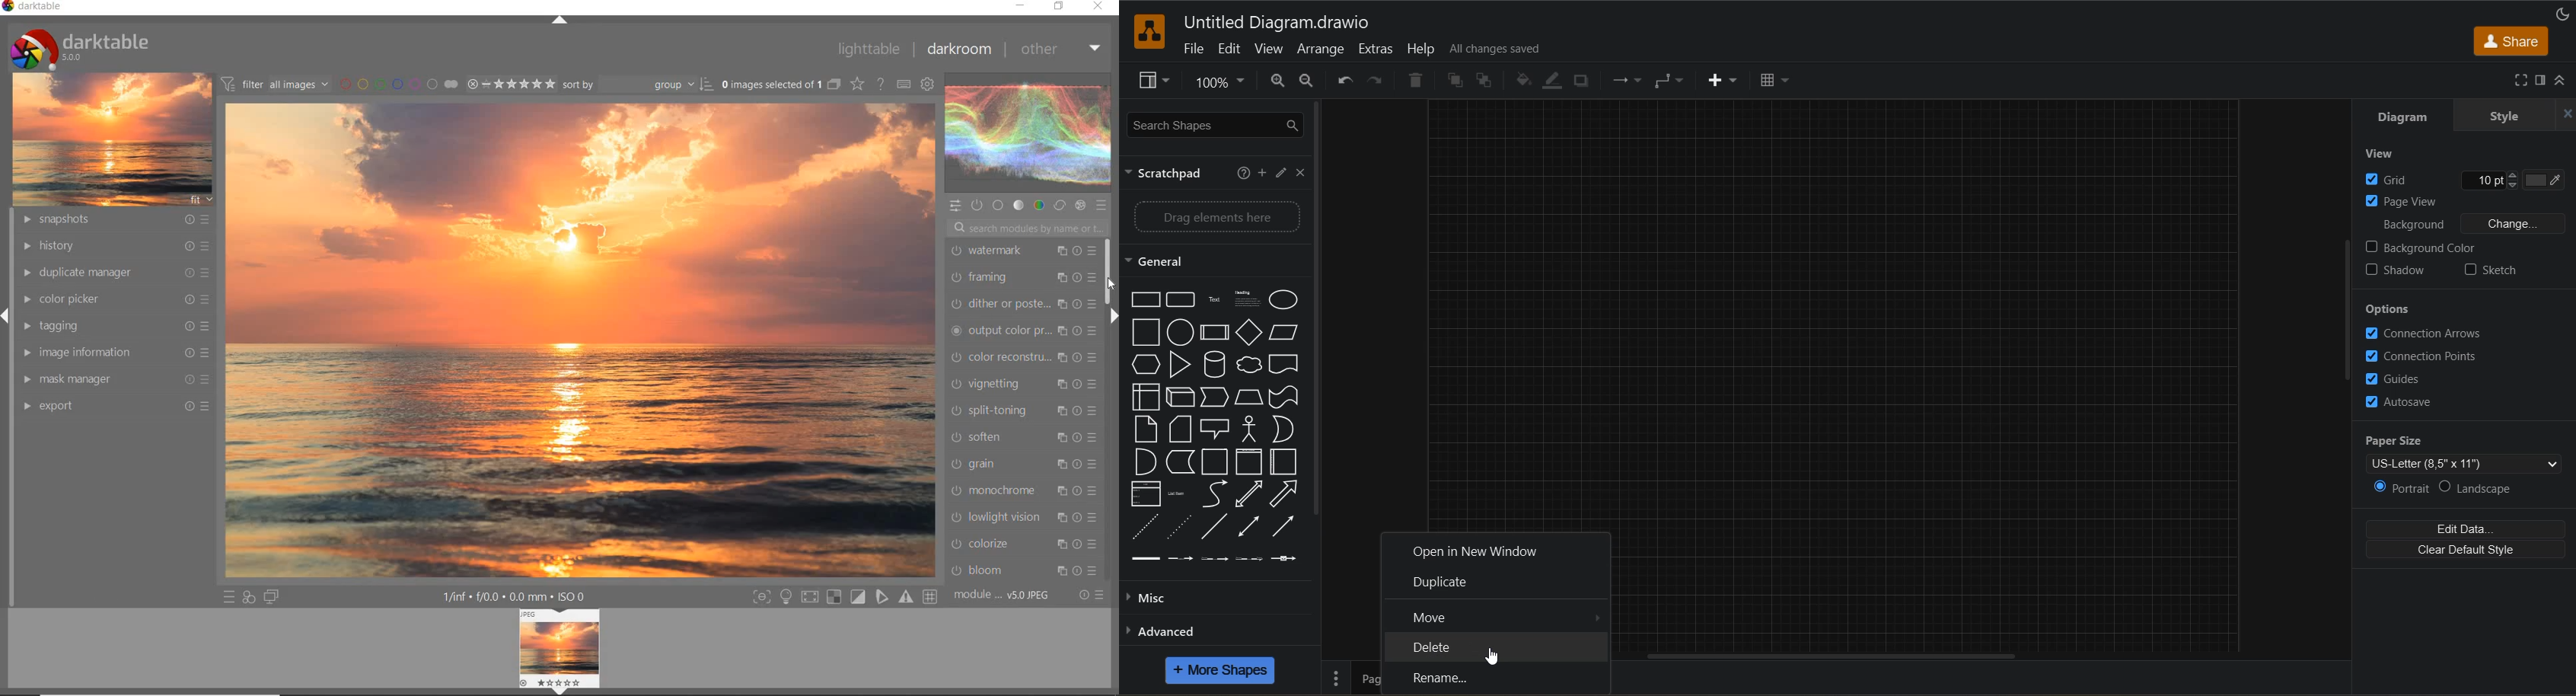 Image resolution: width=2576 pixels, height=700 pixels. Describe the element at coordinates (2400, 273) in the screenshot. I see `shadow` at that location.